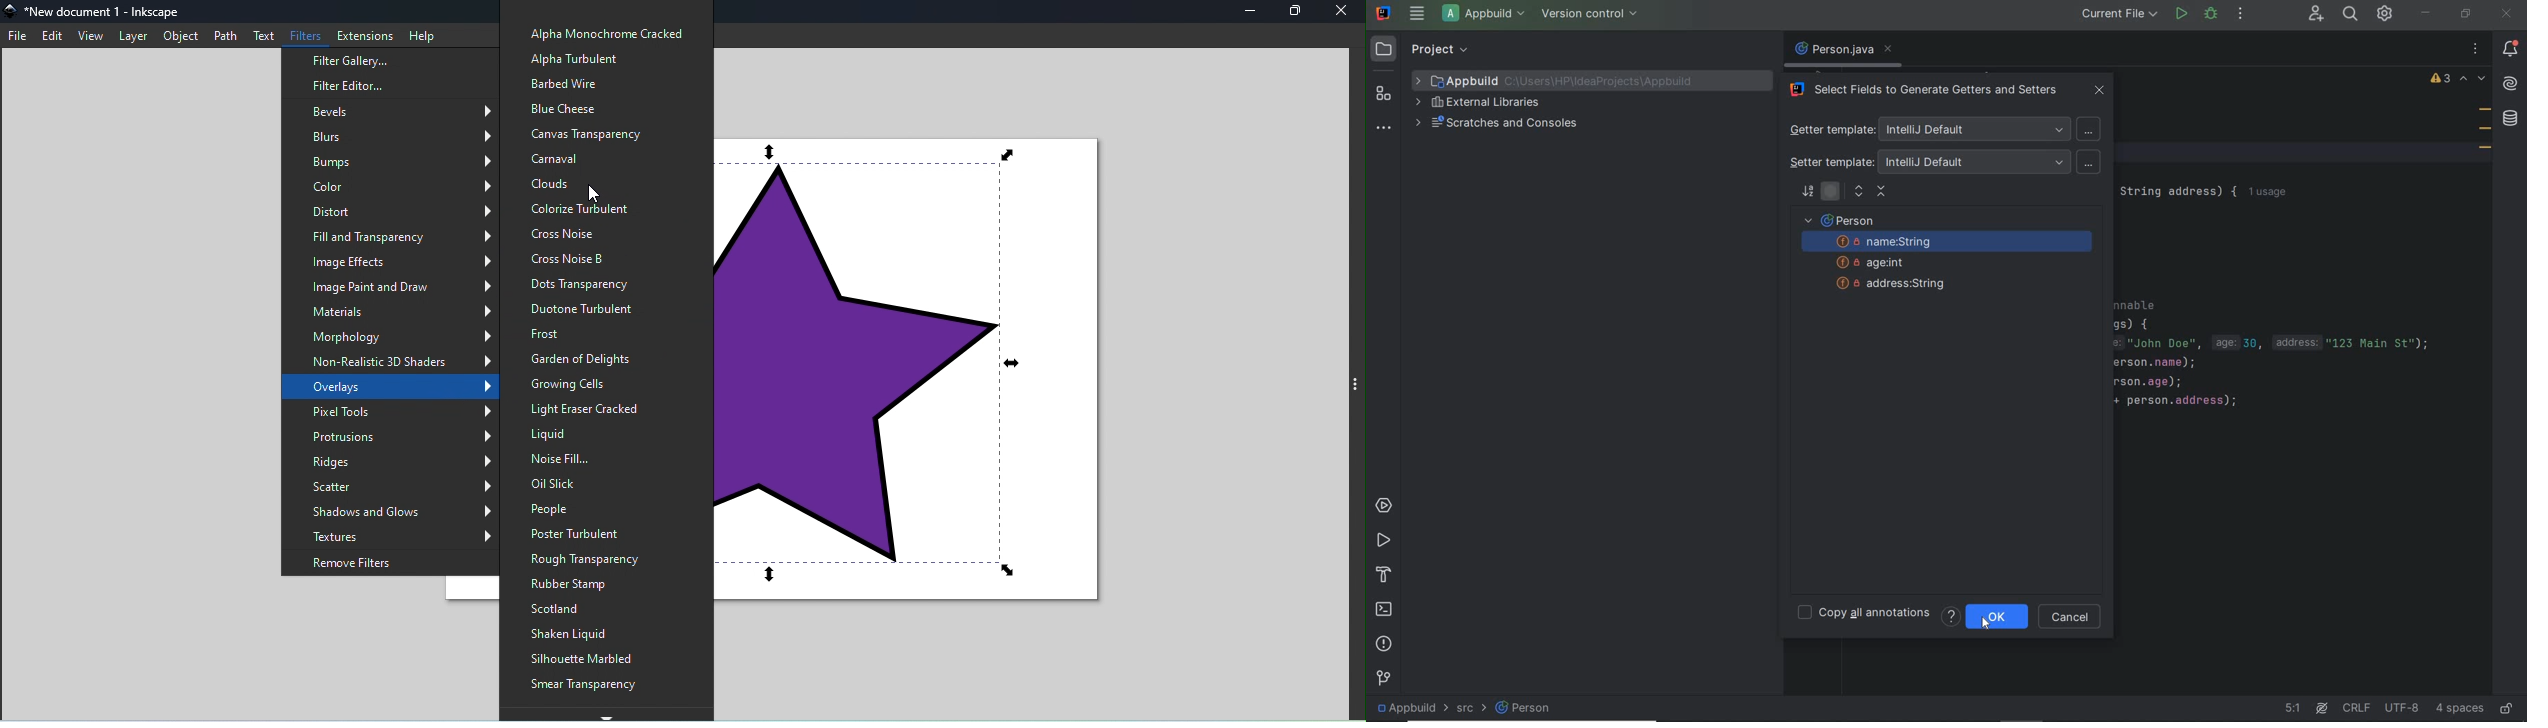 Image resolution: width=2548 pixels, height=728 pixels. I want to click on Liquid, so click(609, 438).